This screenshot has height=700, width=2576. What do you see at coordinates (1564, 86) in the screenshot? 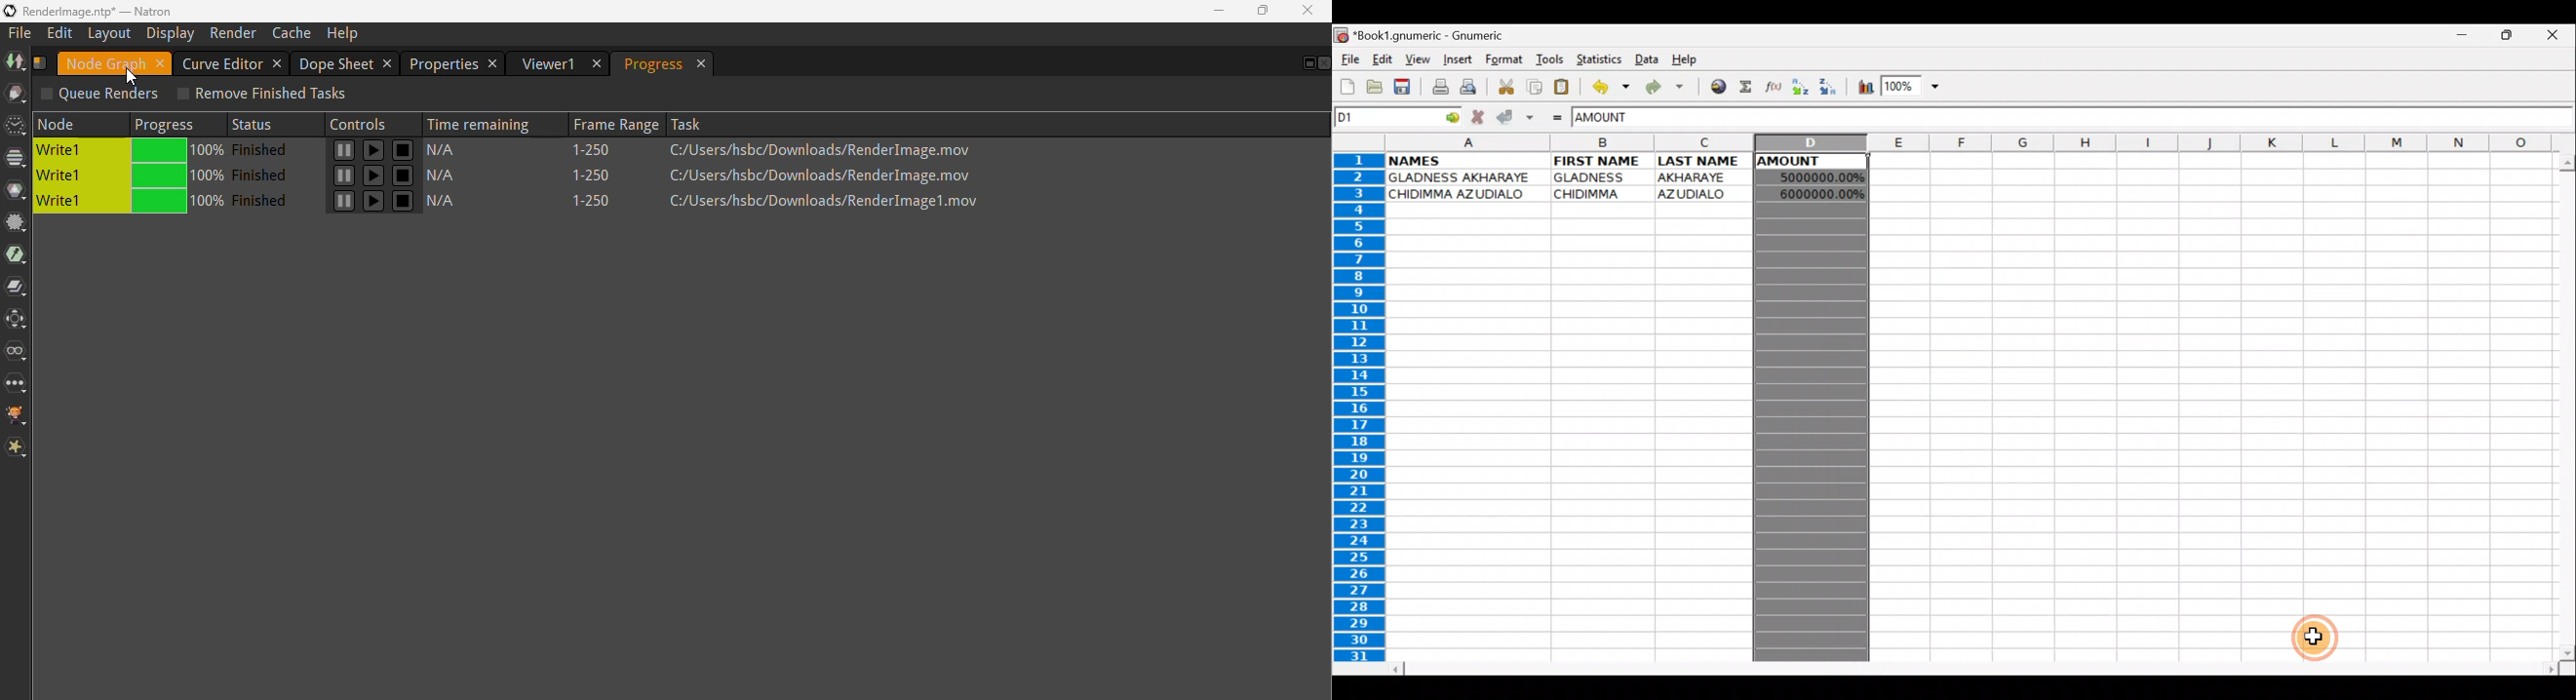
I see `Paste clipboard` at bounding box center [1564, 86].